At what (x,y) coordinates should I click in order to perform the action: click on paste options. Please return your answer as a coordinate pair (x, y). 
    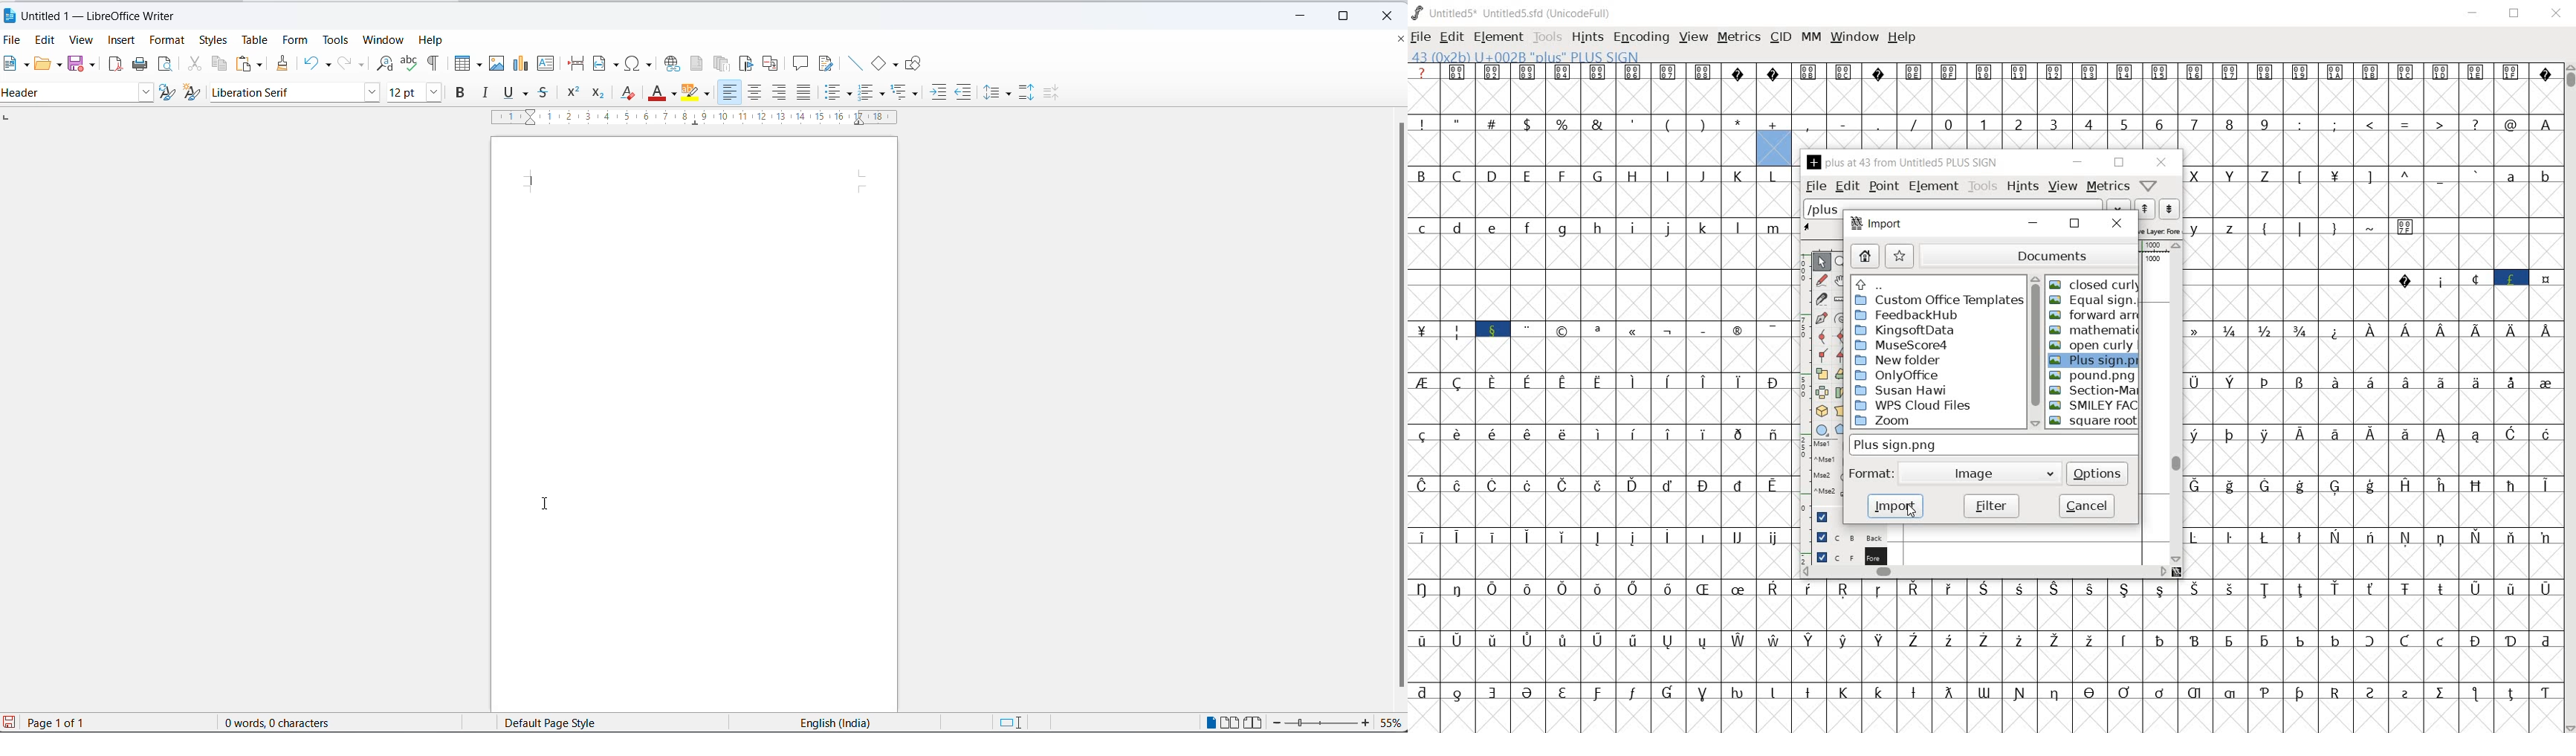
    Looking at the image, I should click on (243, 63).